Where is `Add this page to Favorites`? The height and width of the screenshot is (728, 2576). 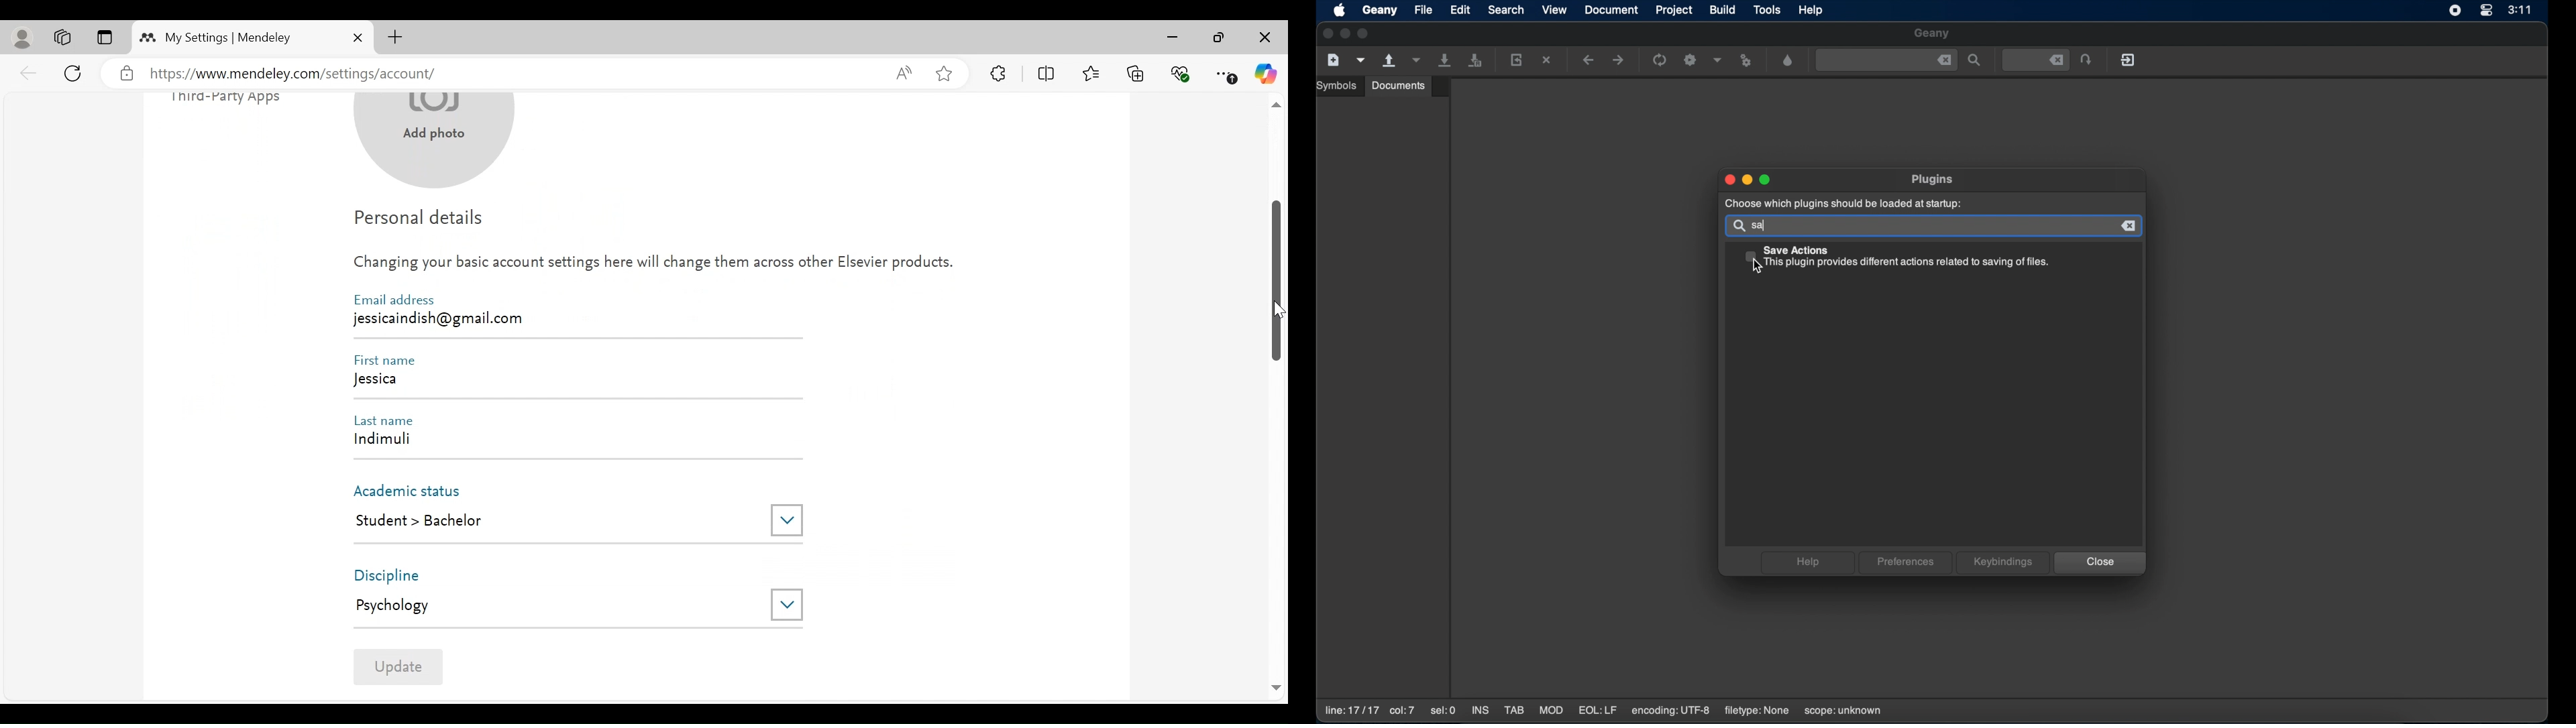 Add this page to Favorites is located at coordinates (943, 73).